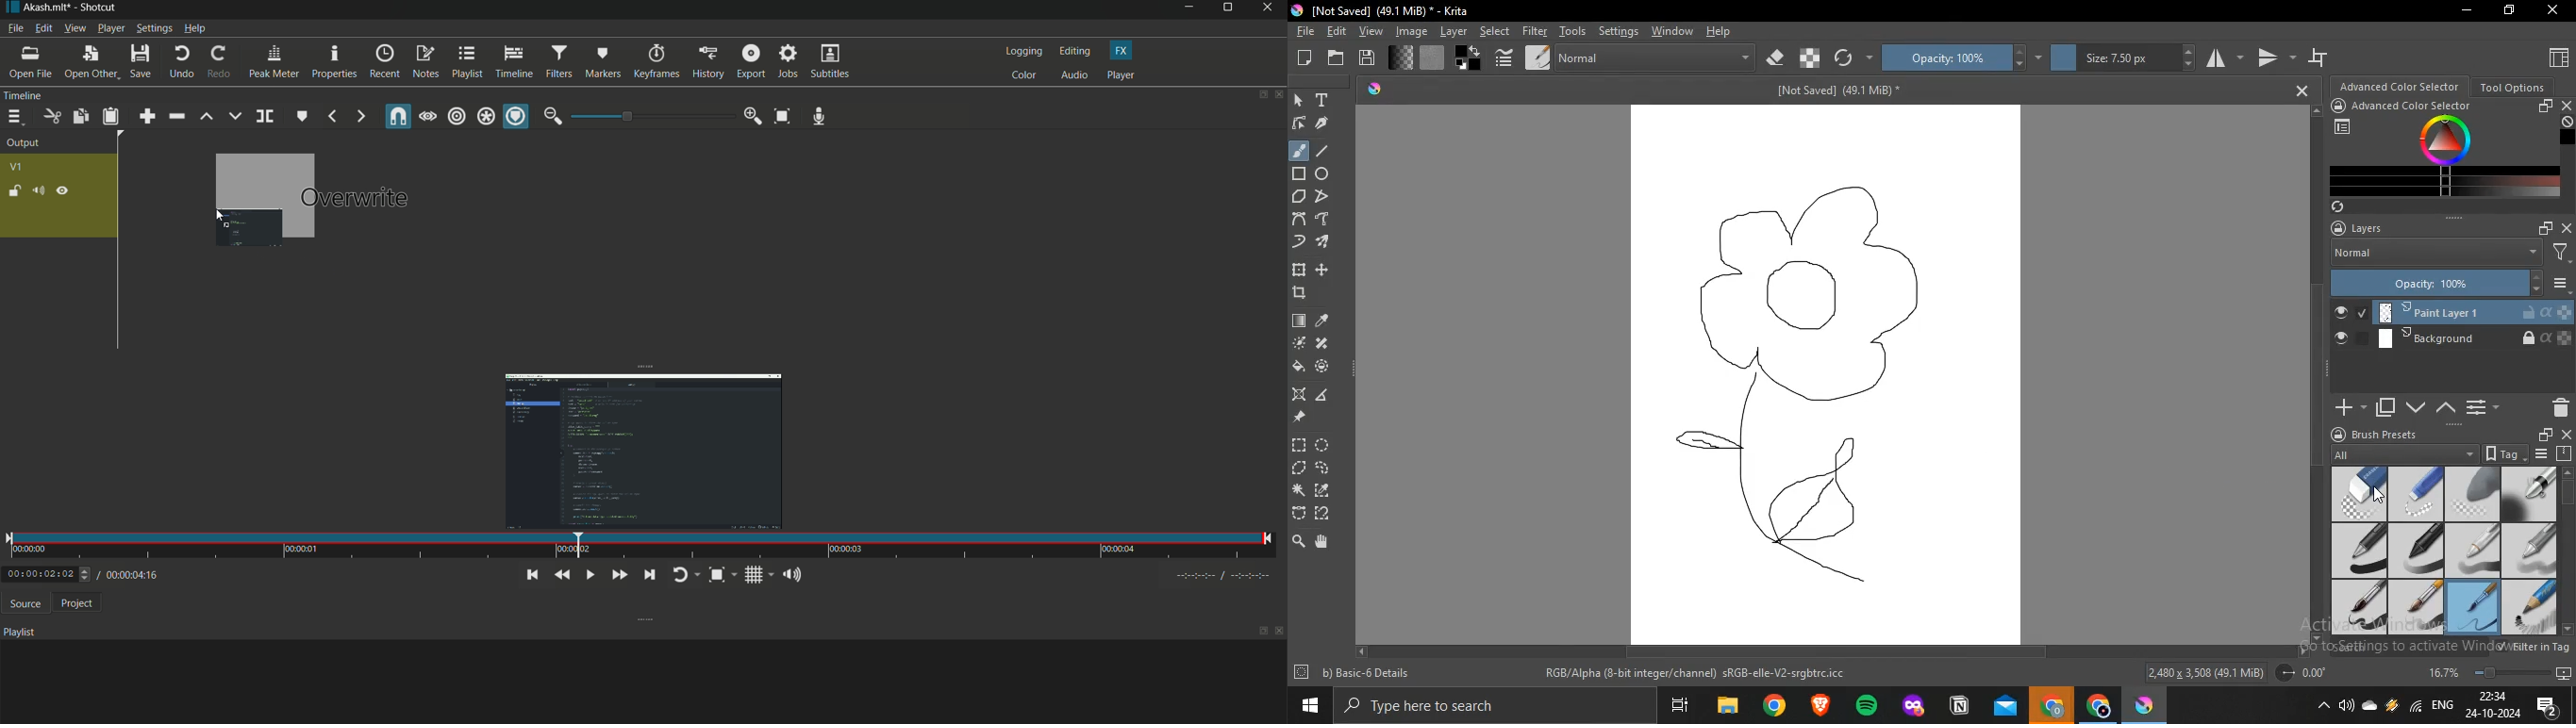 This screenshot has width=2576, height=728. Describe the element at coordinates (820, 117) in the screenshot. I see `record audio` at that location.